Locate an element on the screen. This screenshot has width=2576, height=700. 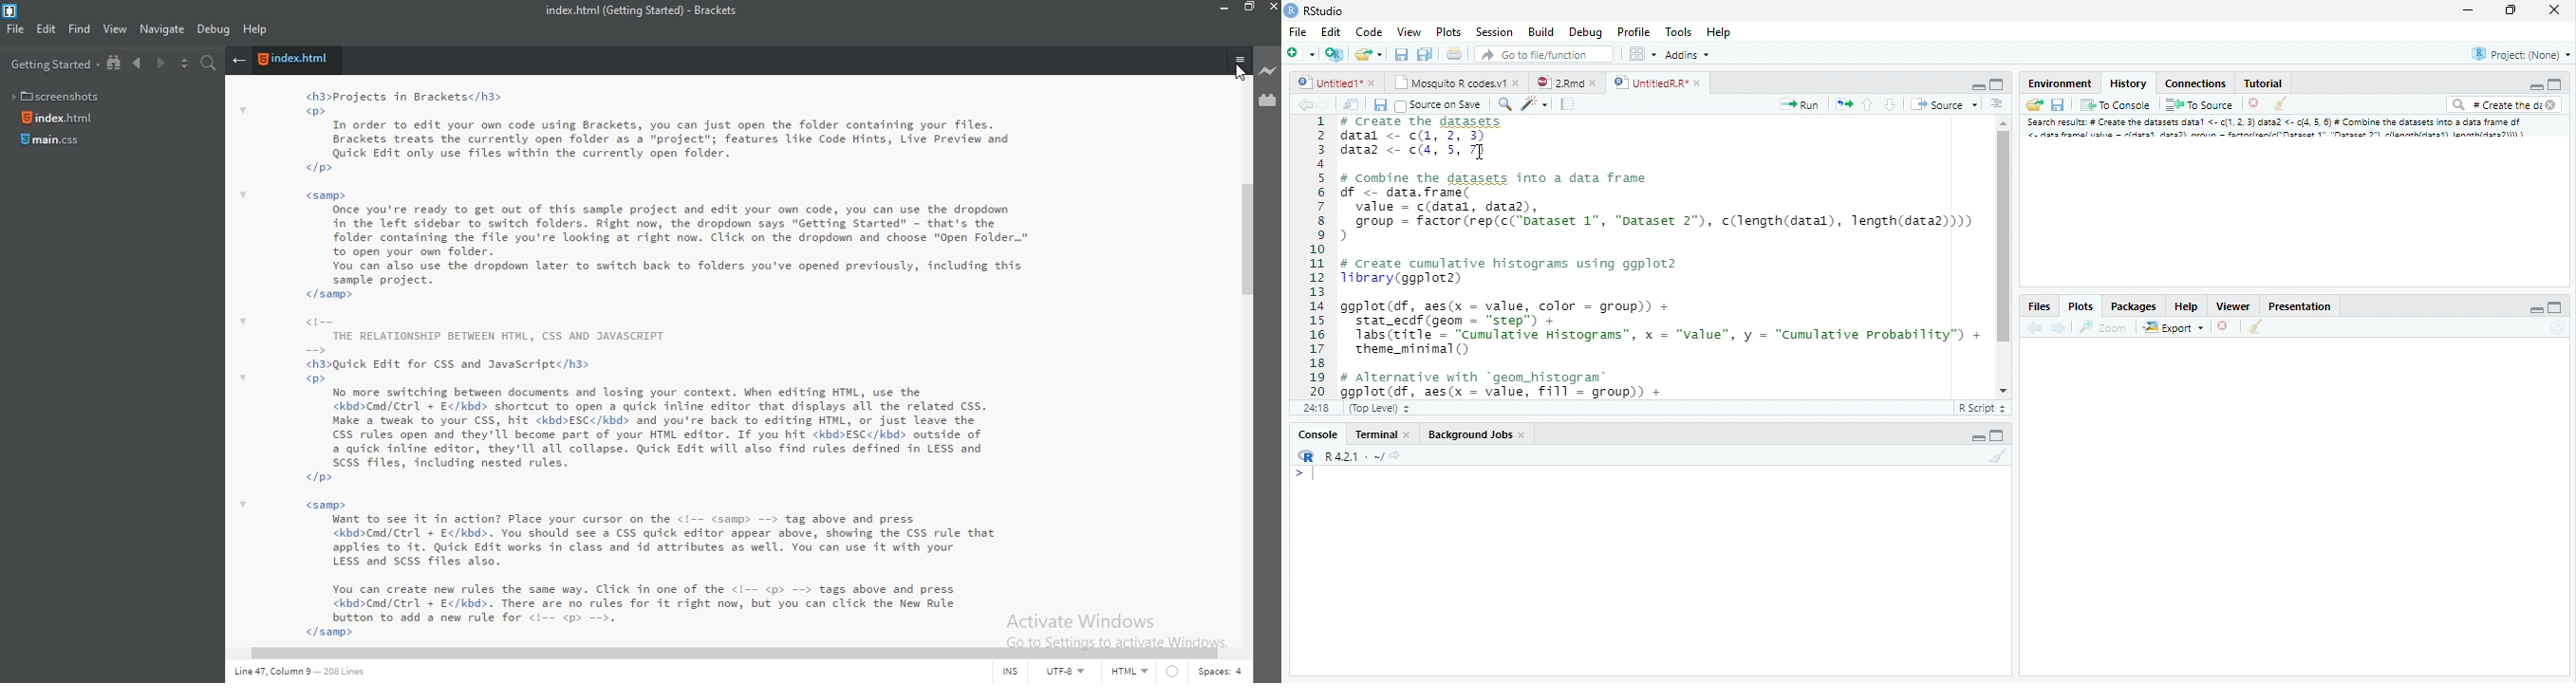
File is located at coordinates (1297, 33).